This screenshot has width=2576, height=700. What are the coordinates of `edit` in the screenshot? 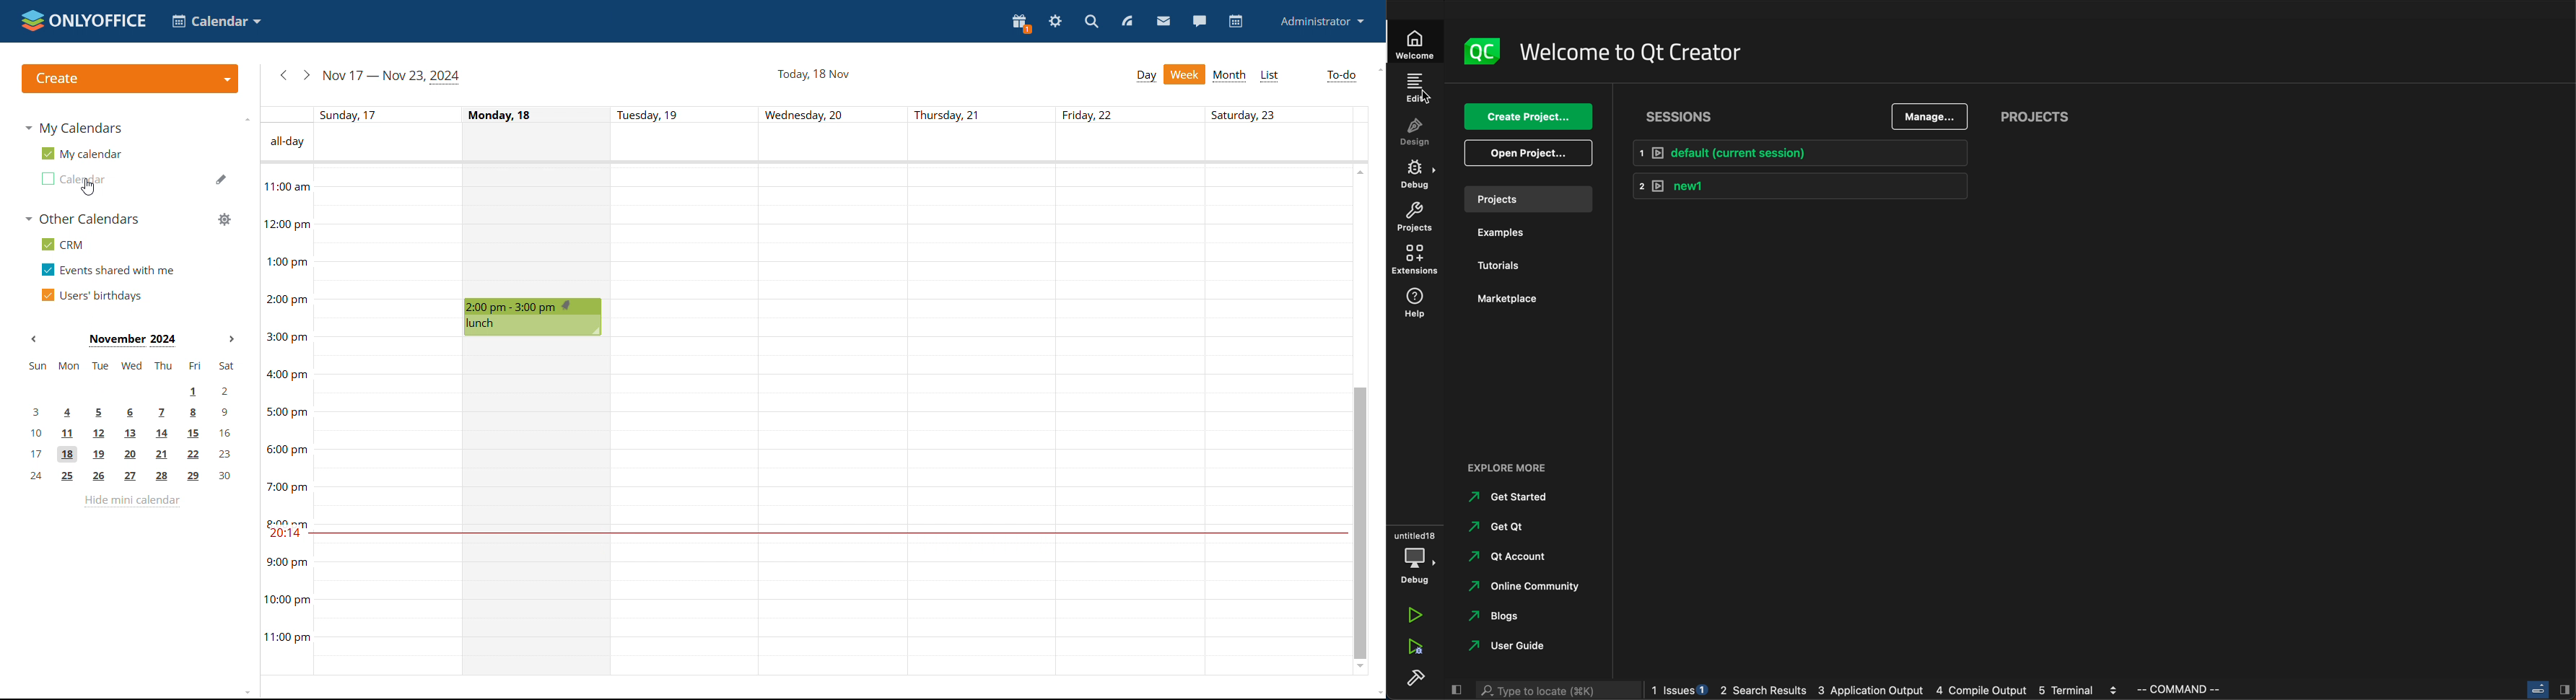 It's located at (1417, 86).